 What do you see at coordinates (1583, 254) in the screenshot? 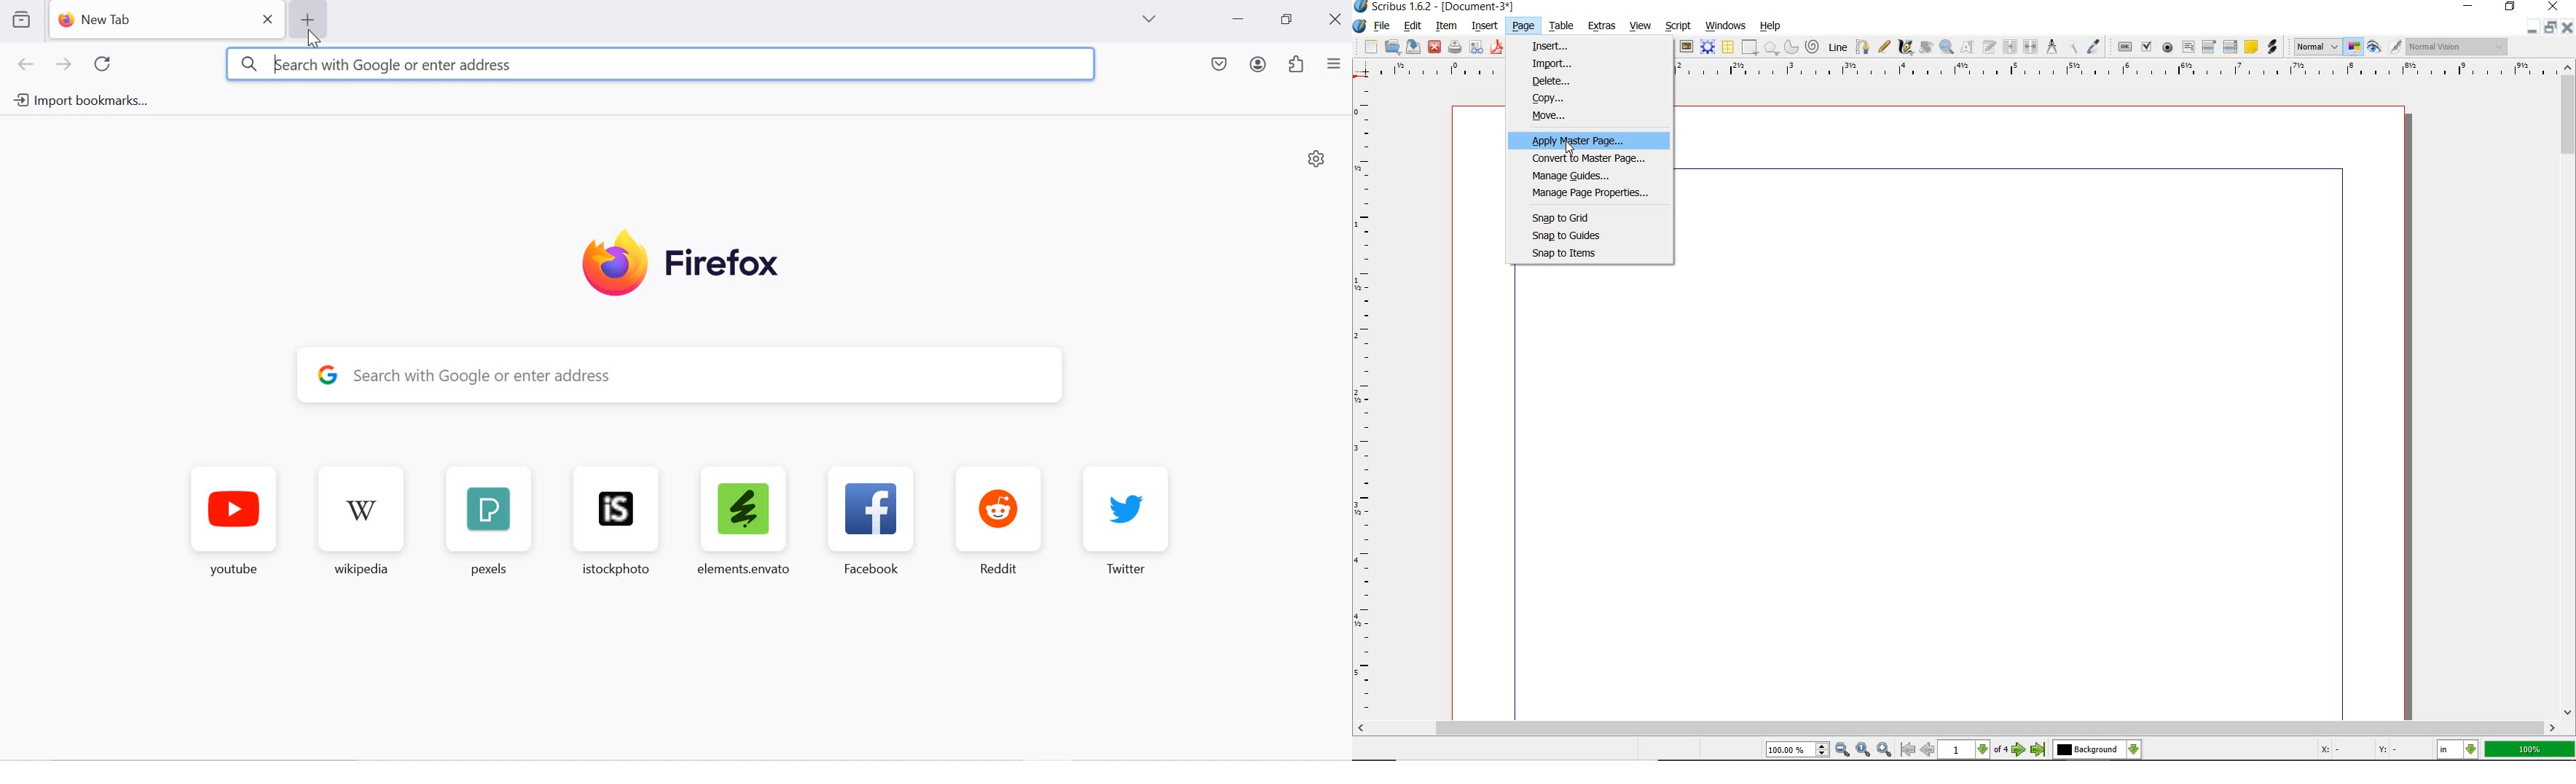
I see `snap to items` at bounding box center [1583, 254].